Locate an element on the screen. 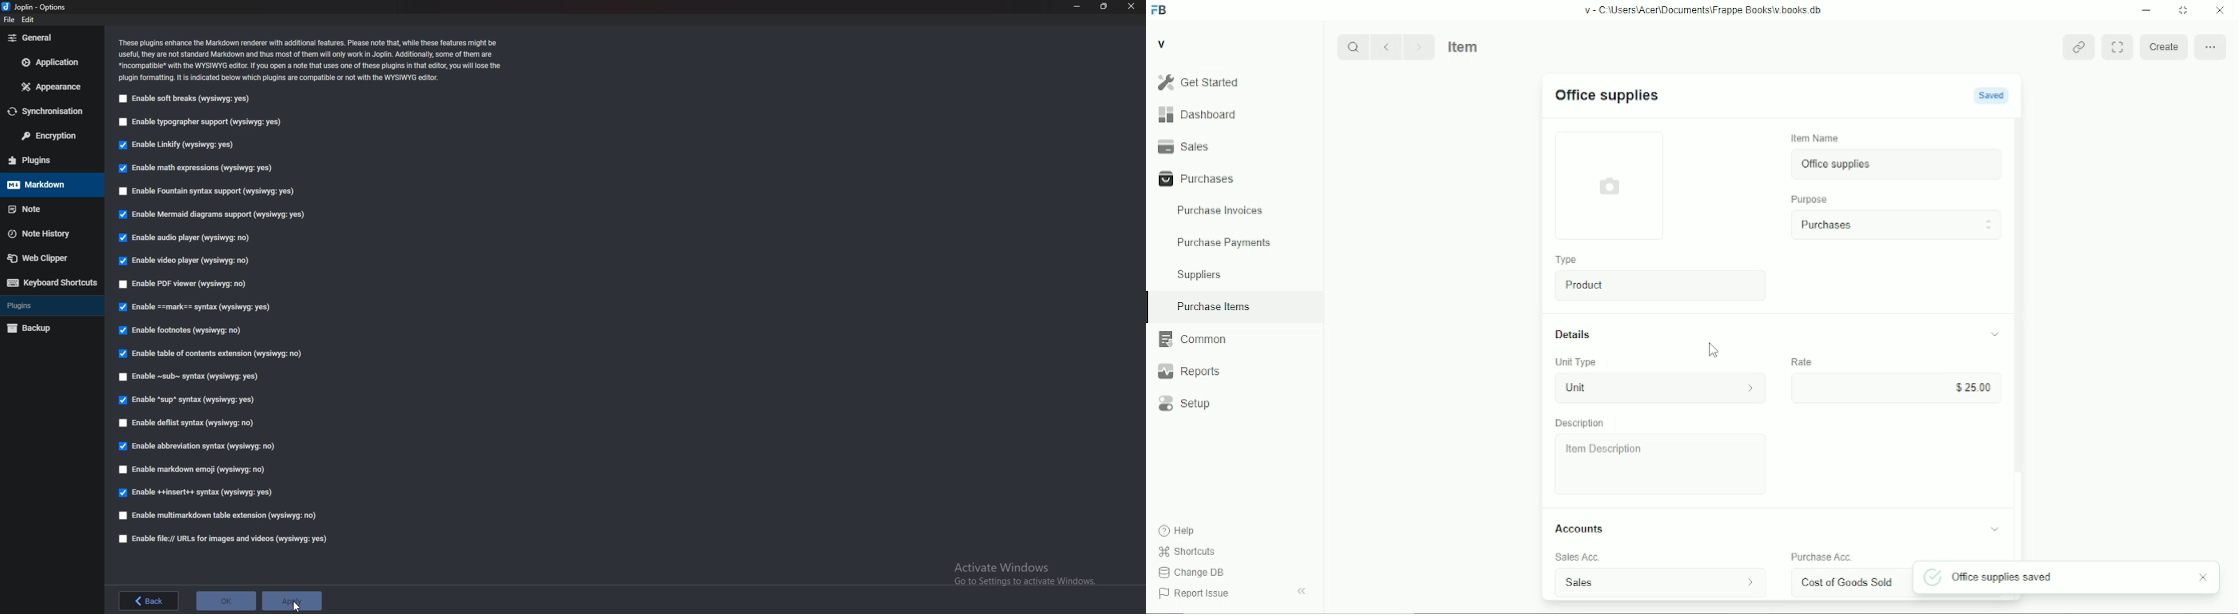 The height and width of the screenshot is (616, 2240). dashboard is located at coordinates (1200, 114).